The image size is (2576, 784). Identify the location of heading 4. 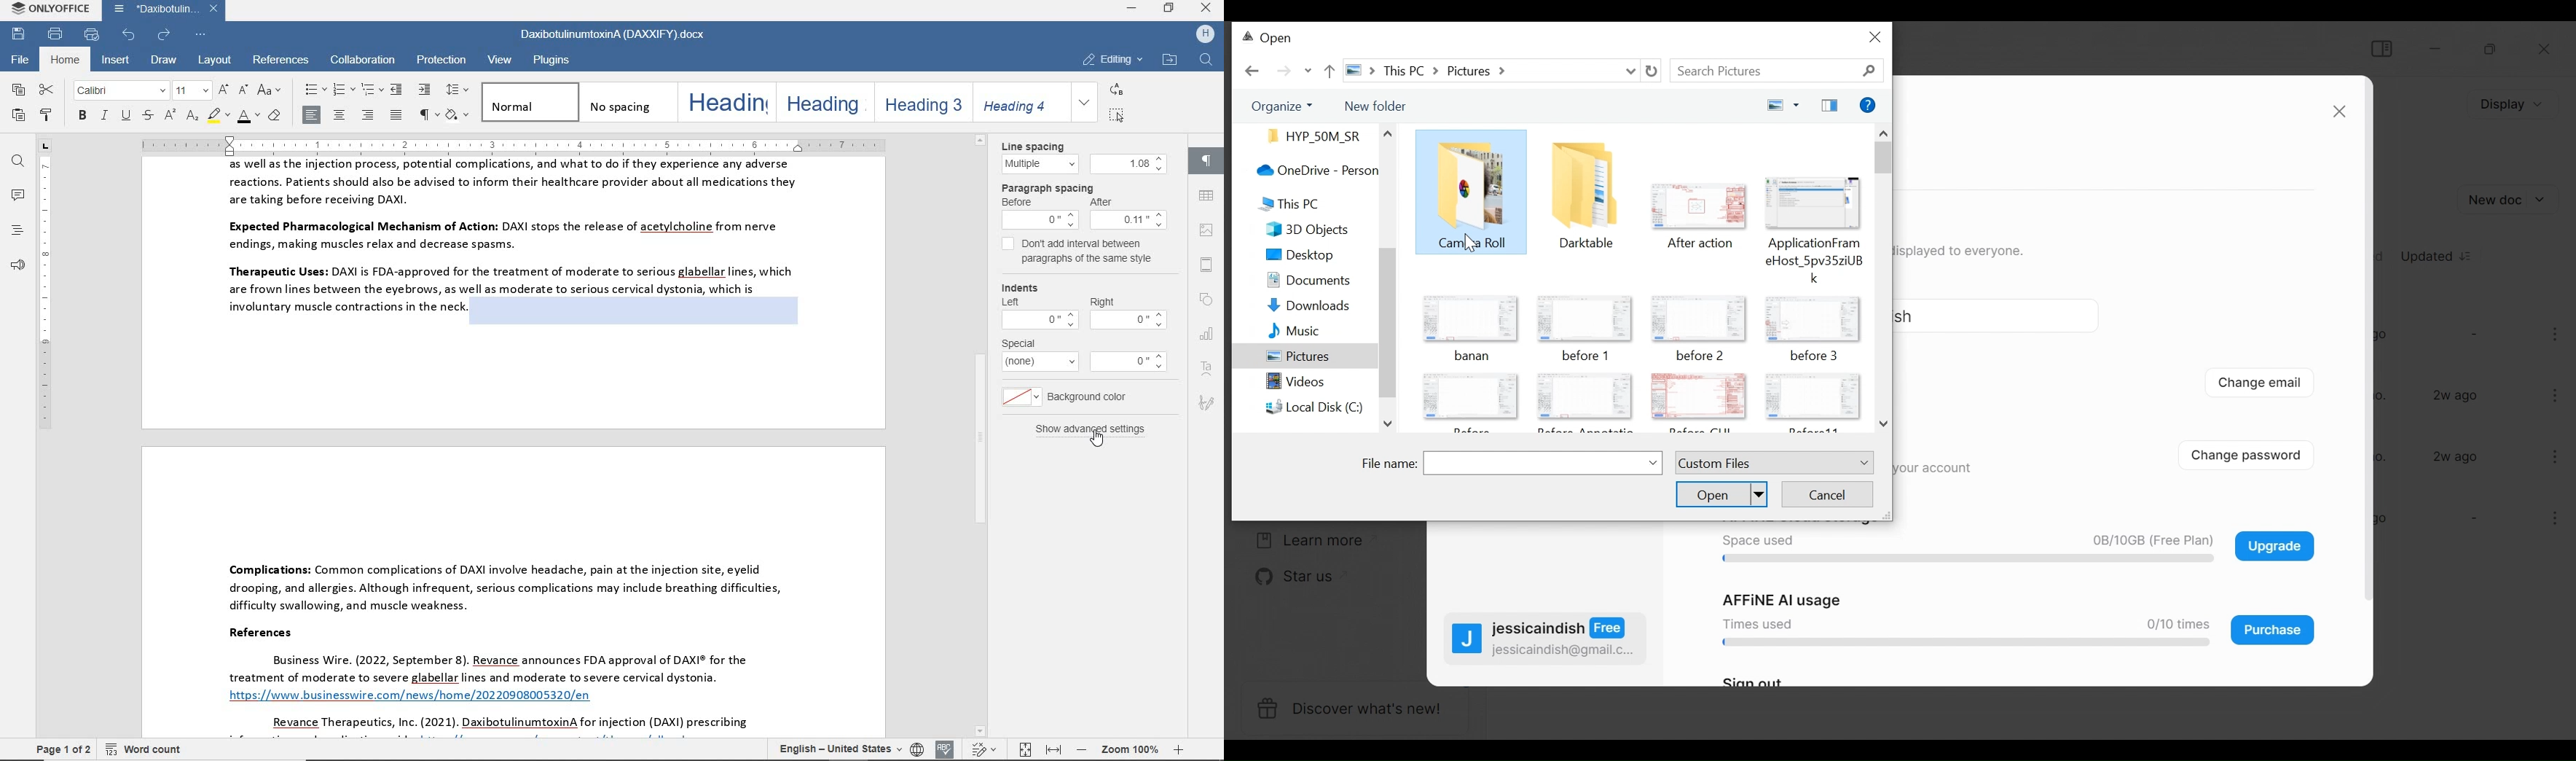
(1017, 101).